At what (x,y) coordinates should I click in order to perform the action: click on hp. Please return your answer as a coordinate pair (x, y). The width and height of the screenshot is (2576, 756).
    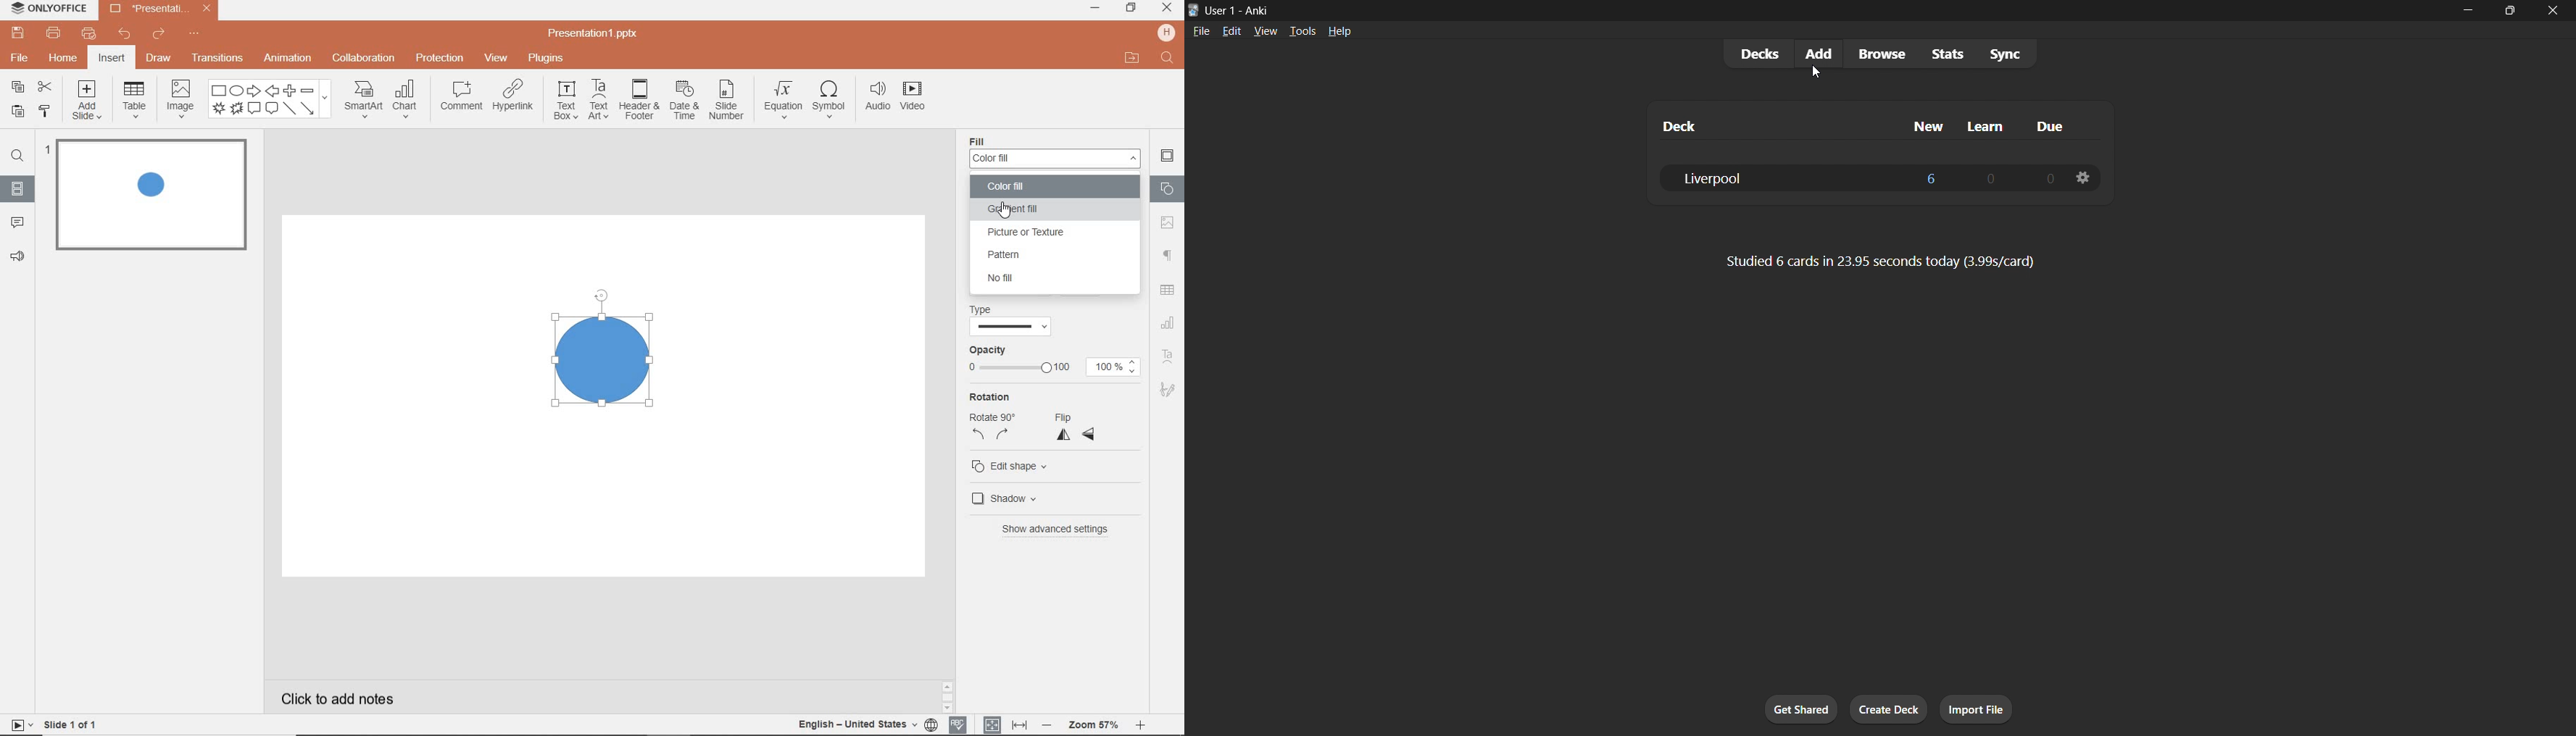
    Looking at the image, I should click on (1165, 32).